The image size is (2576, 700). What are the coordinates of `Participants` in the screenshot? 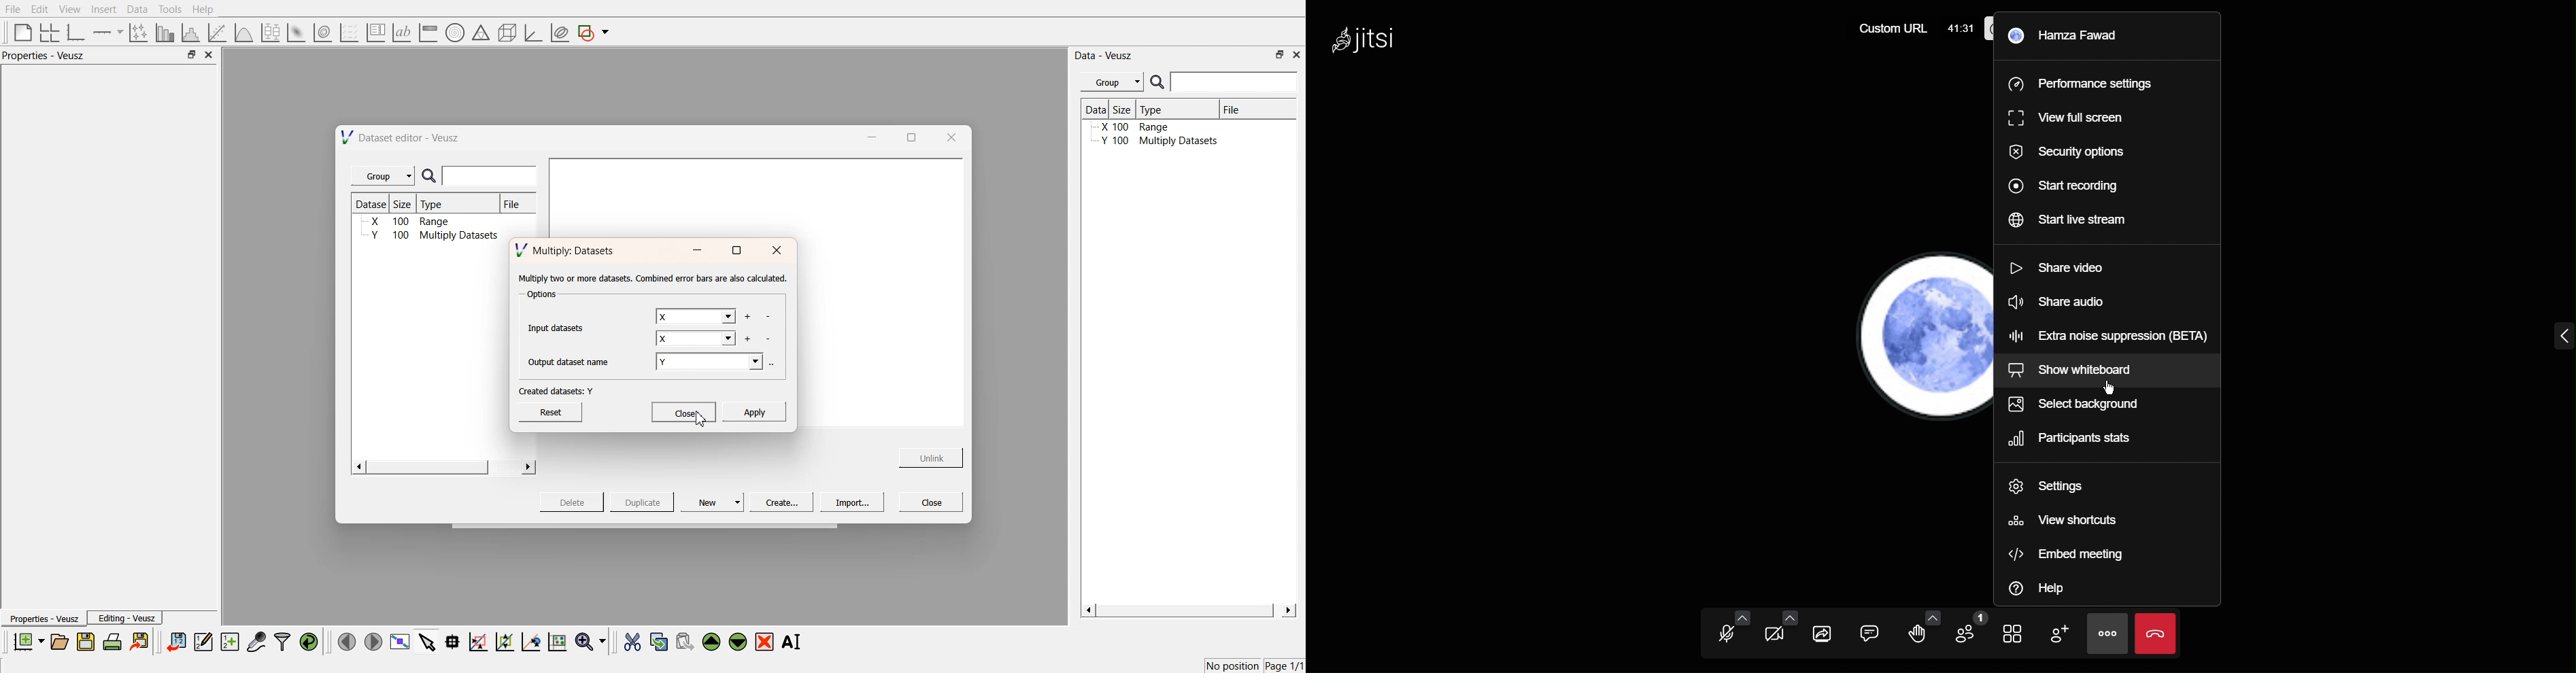 It's located at (1971, 631).